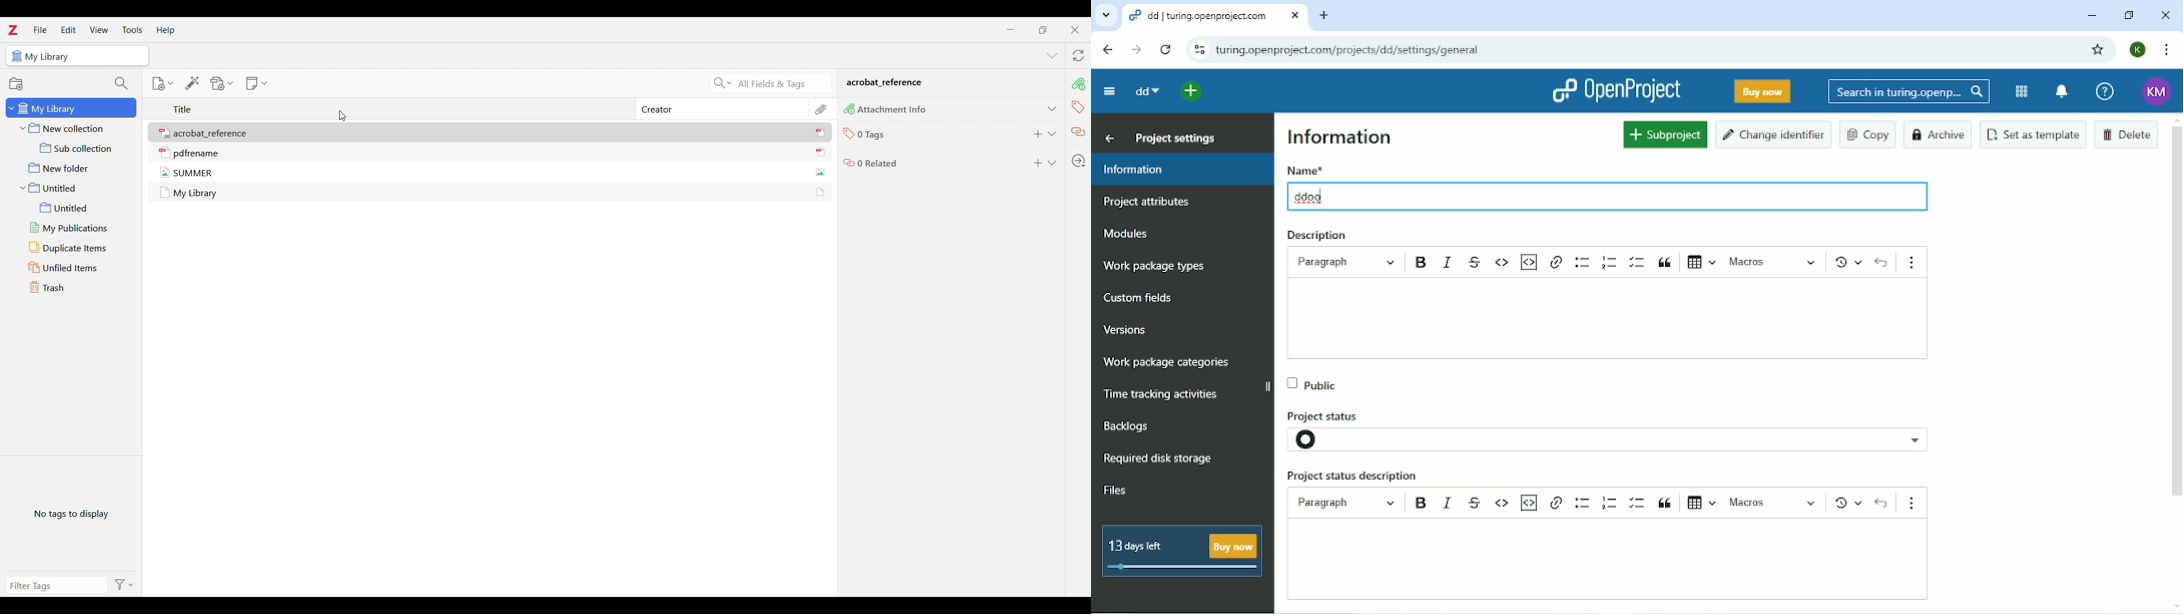 This screenshot has height=616, width=2184. What do you see at coordinates (73, 168) in the screenshot?
I see `New folder` at bounding box center [73, 168].